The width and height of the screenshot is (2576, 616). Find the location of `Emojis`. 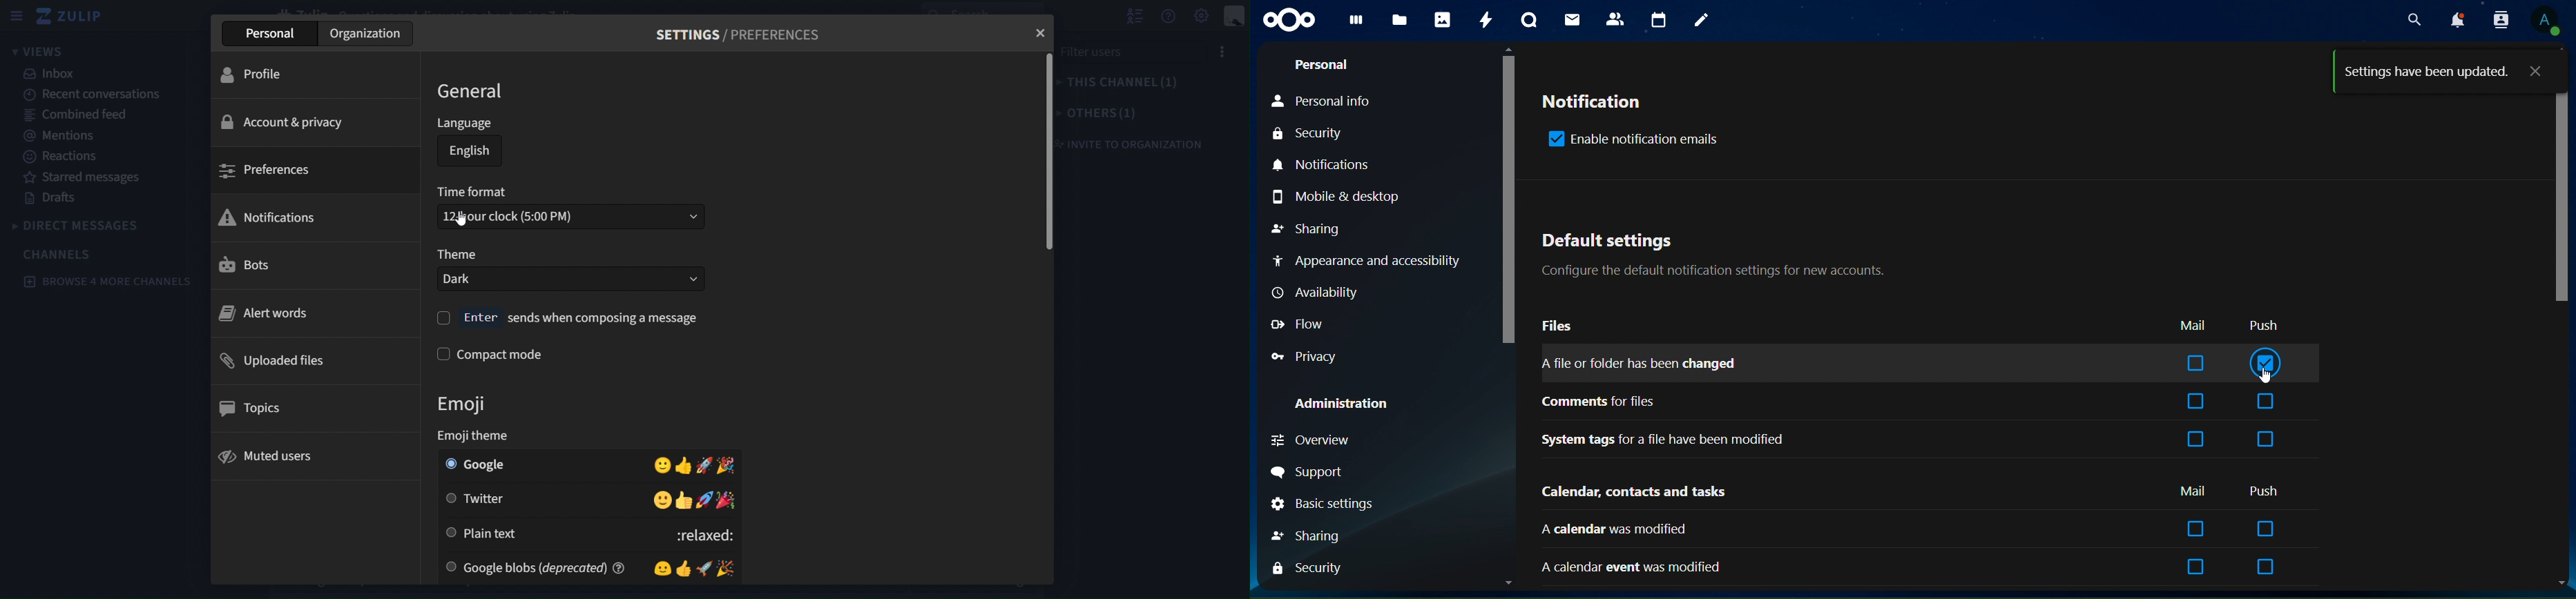

Emojis is located at coordinates (669, 500).